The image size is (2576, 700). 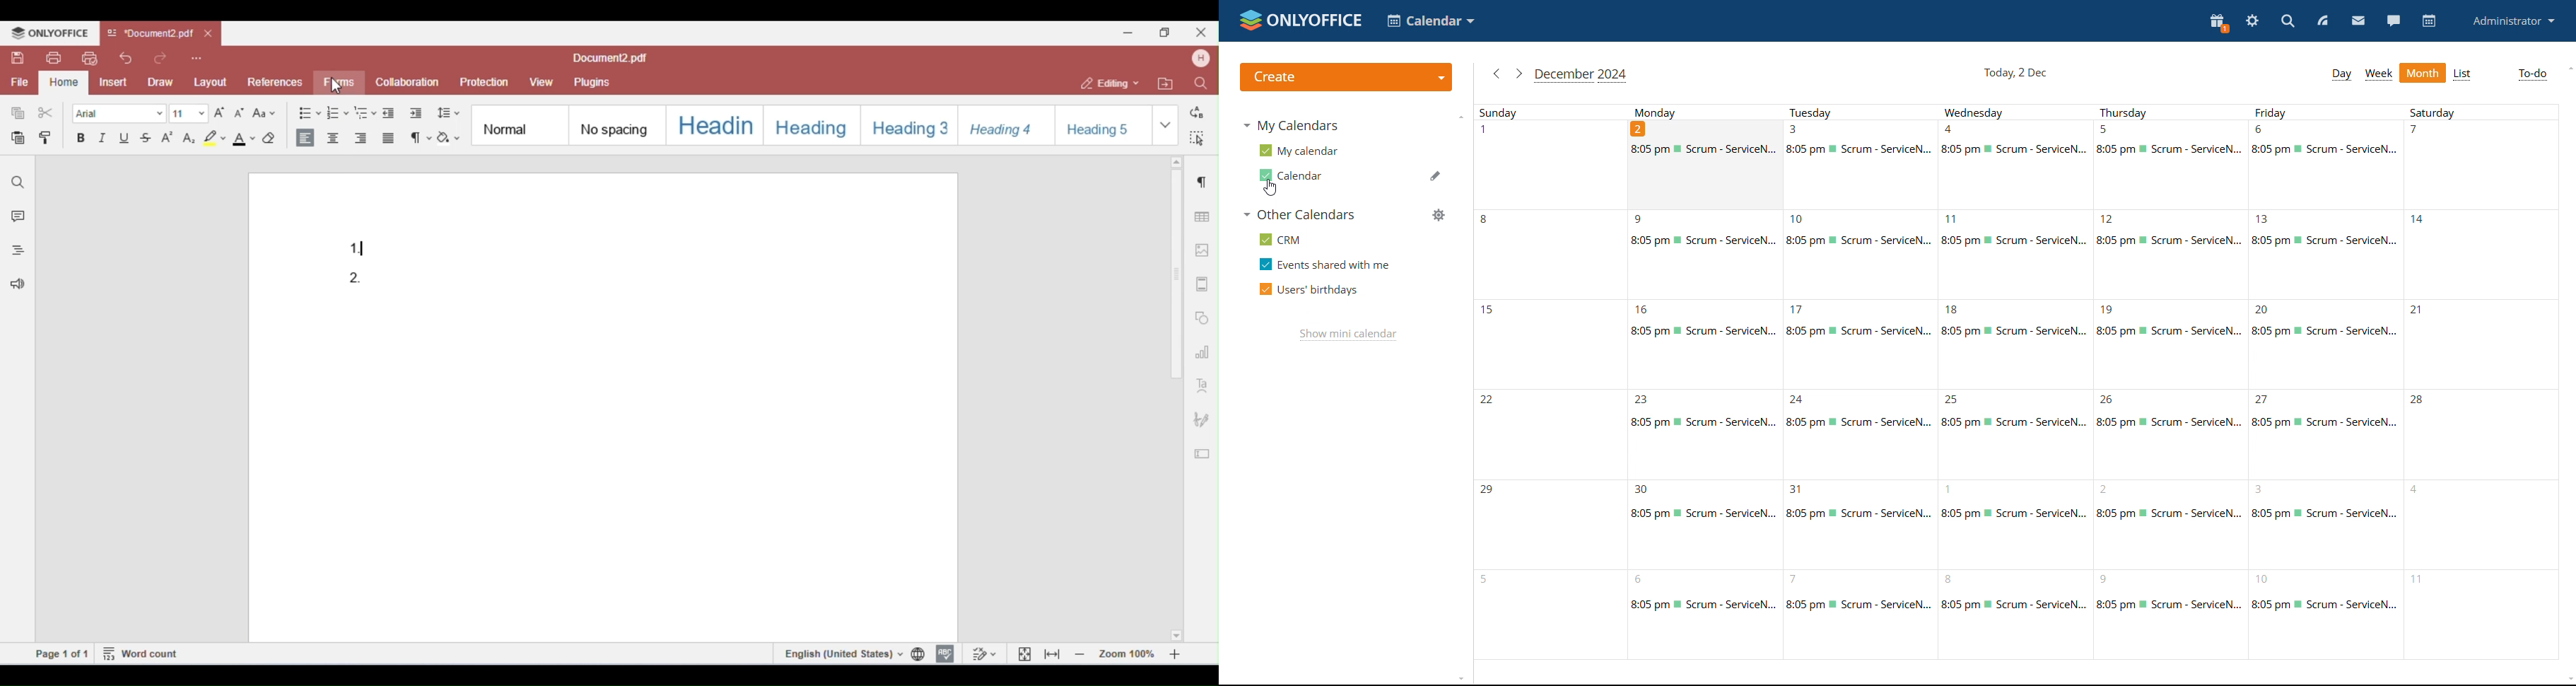 What do you see at coordinates (2218, 23) in the screenshot?
I see `present` at bounding box center [2218, 23].